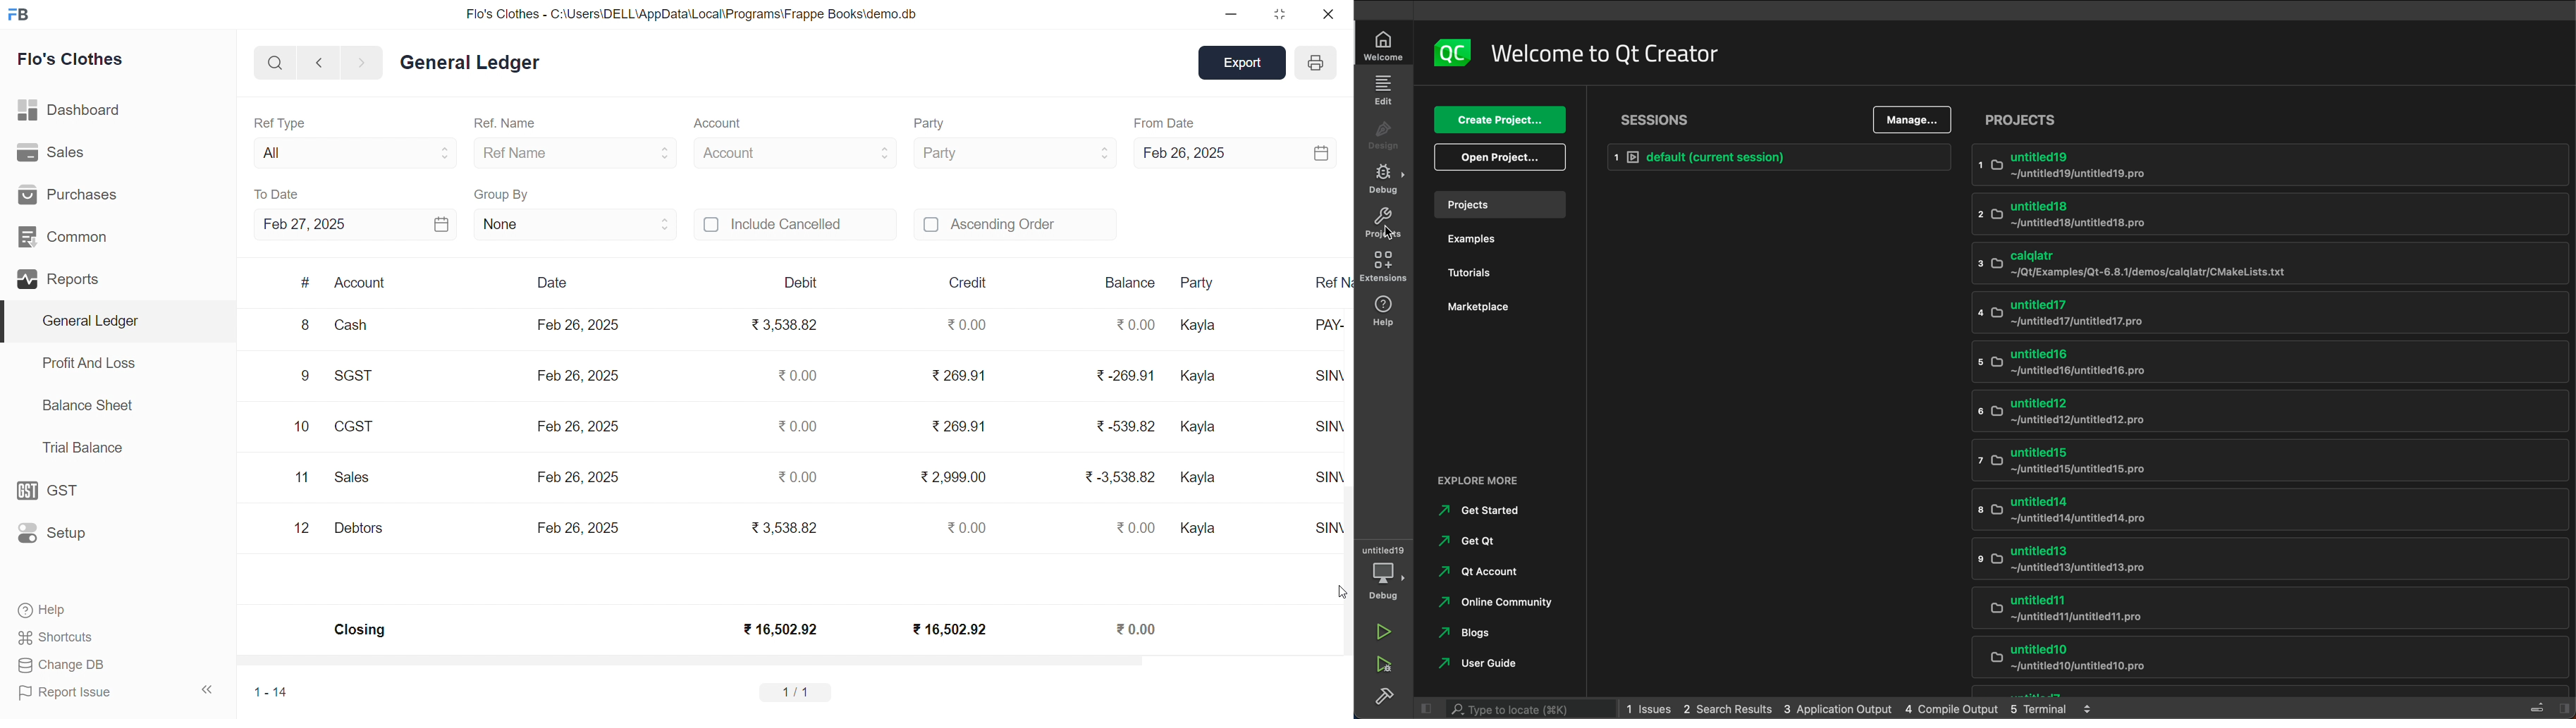  Describe the element at coordinates (578, 324) in the screenshot. I see `Feb 26, 2025` at that location.